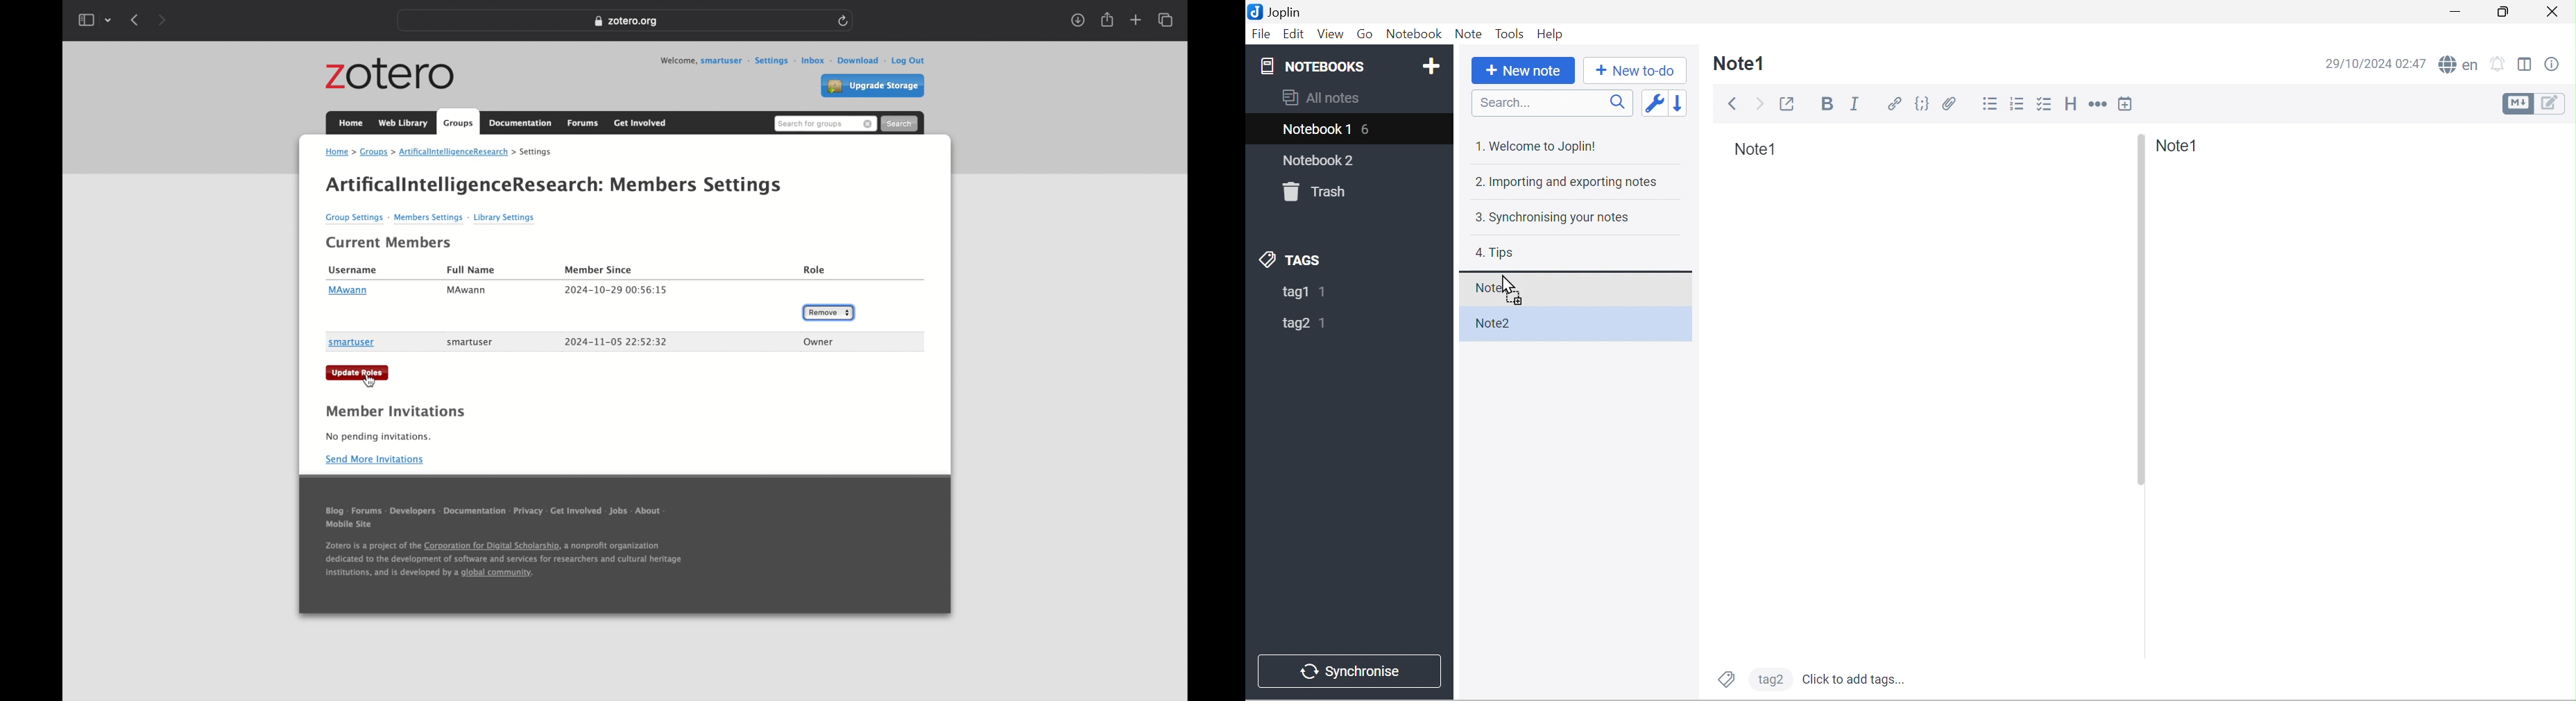  I want to click on no pending invitations, so click(378, 437).